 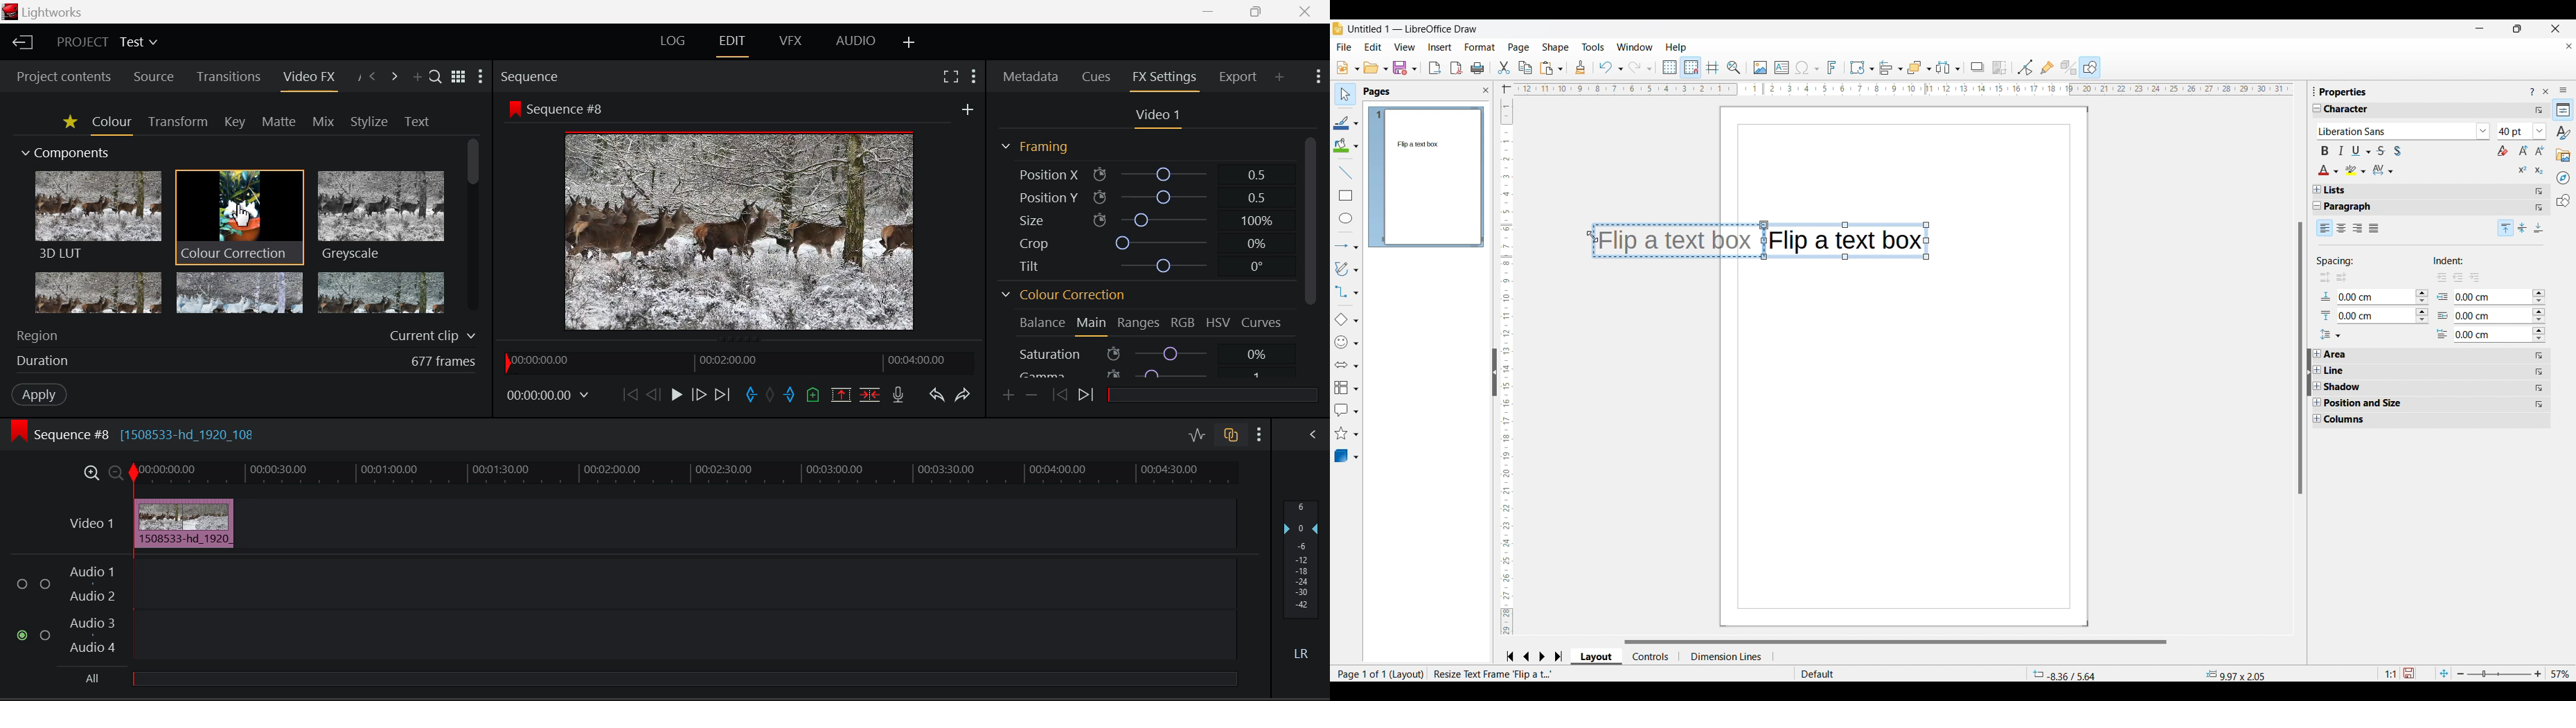 What do you see at coordinates (2444, 673) in the screenshot?
I see `Fit page to current window` at bounding box center [2444, 673].